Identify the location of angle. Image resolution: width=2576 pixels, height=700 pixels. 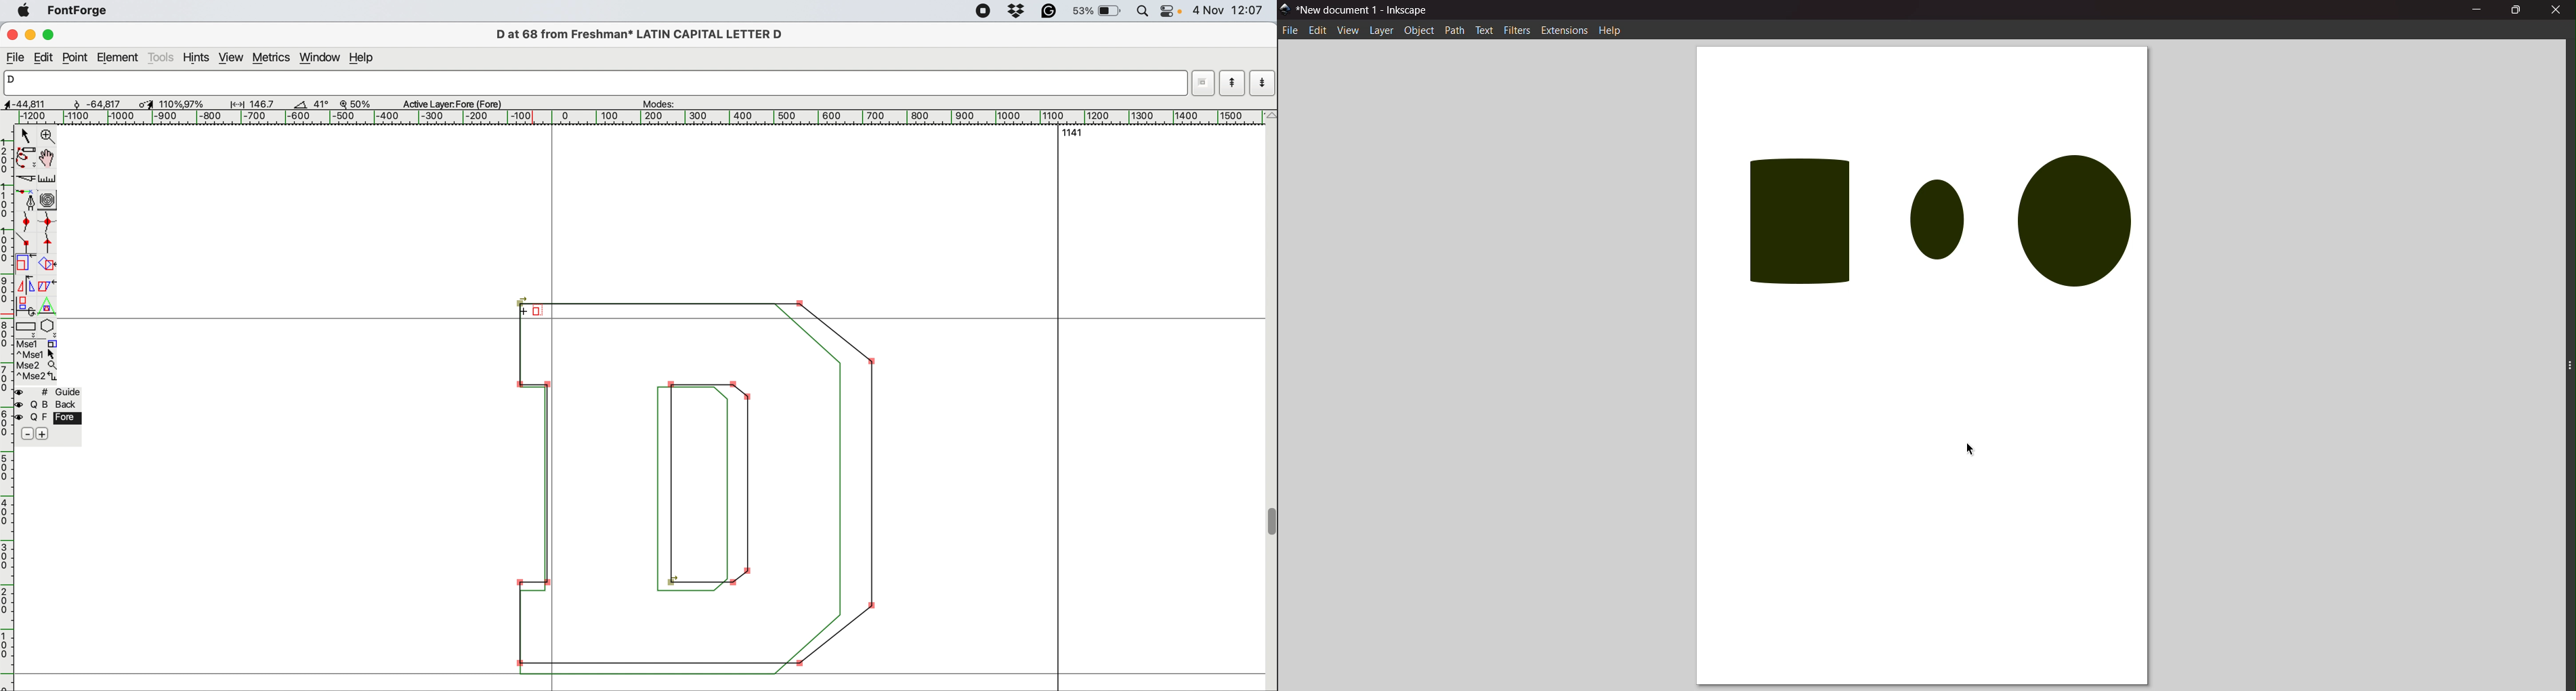
(300, 105).